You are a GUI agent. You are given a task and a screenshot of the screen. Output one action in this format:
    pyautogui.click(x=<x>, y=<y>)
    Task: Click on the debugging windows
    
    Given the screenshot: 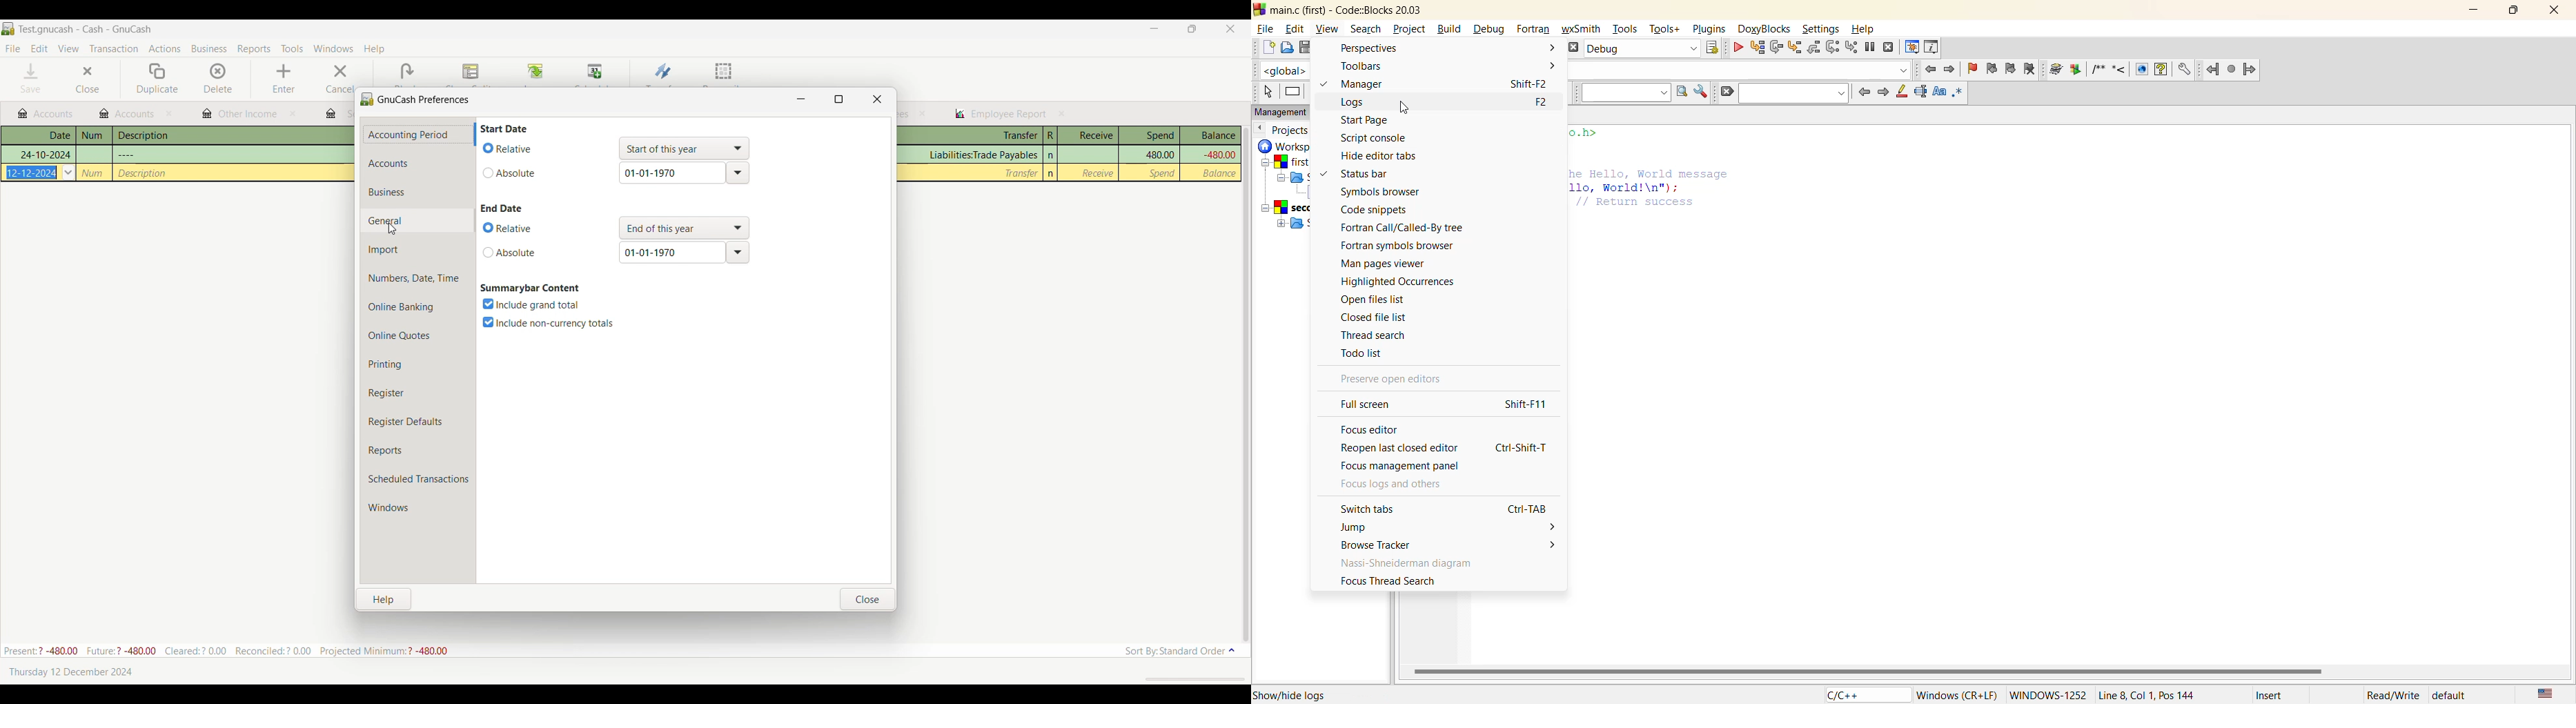 What is the action you would take?
    pyautogui.click(x=1912, y=48)
    